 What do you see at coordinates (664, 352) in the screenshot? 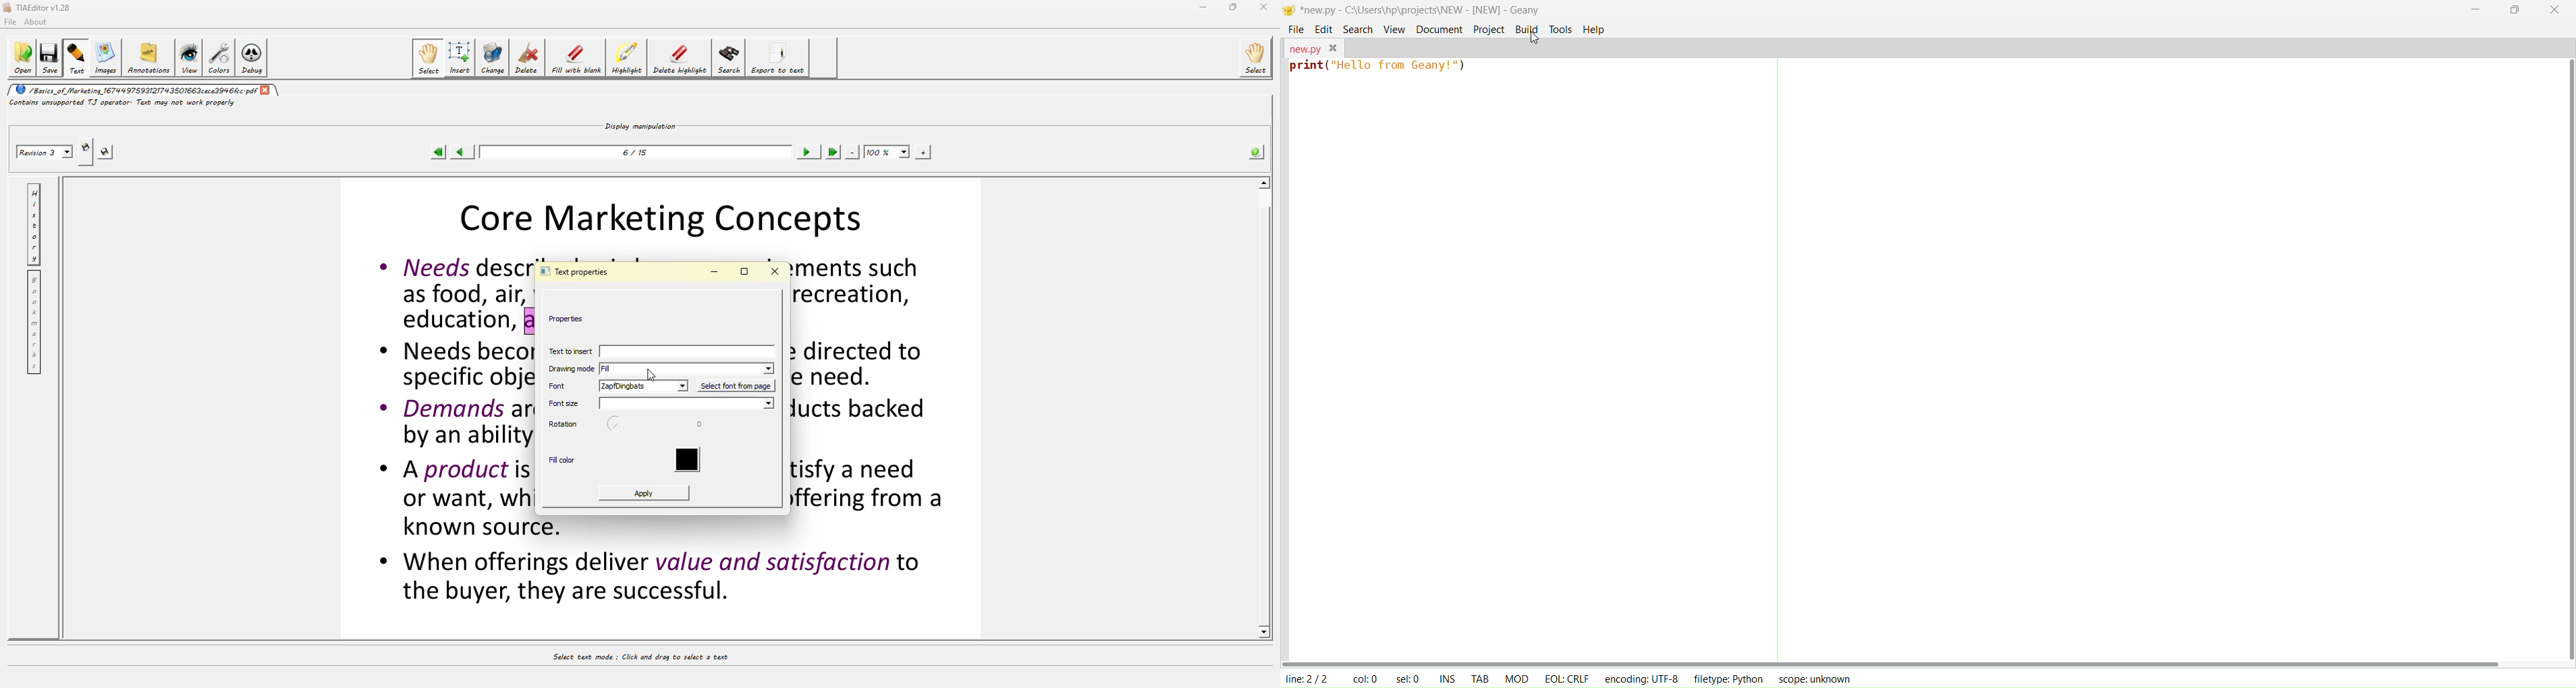
I see `text to insert` at bounding box center [664, 352].